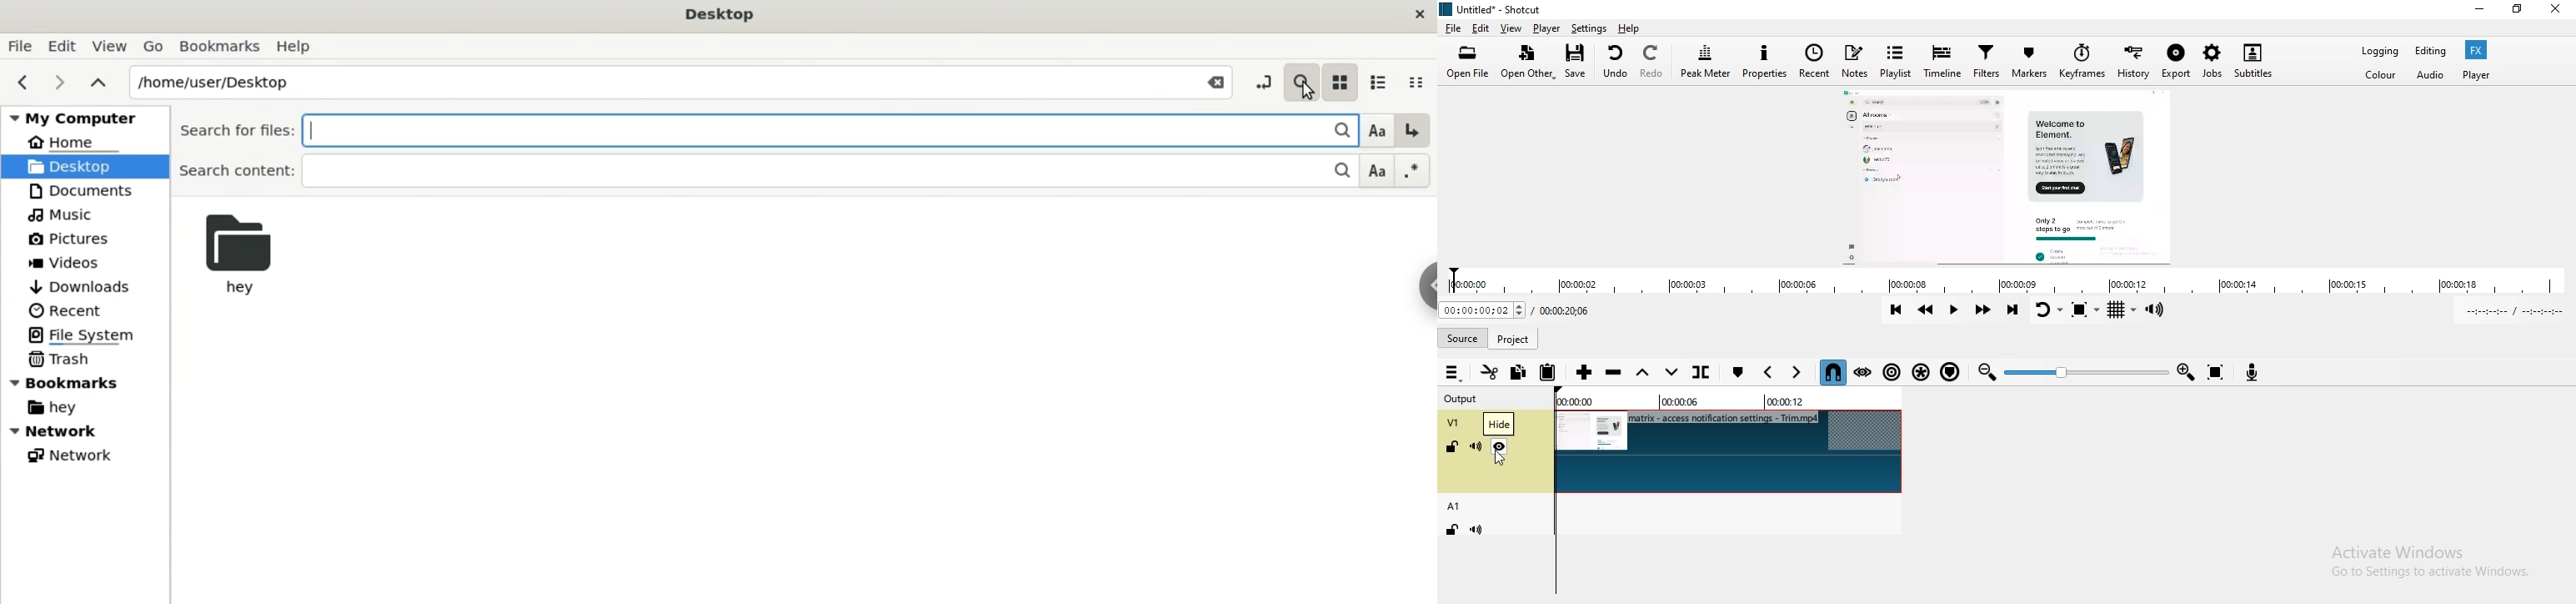 This screenshot has height=616, width=2576. I want to click on Toggle zoom, so click(2082, 311).